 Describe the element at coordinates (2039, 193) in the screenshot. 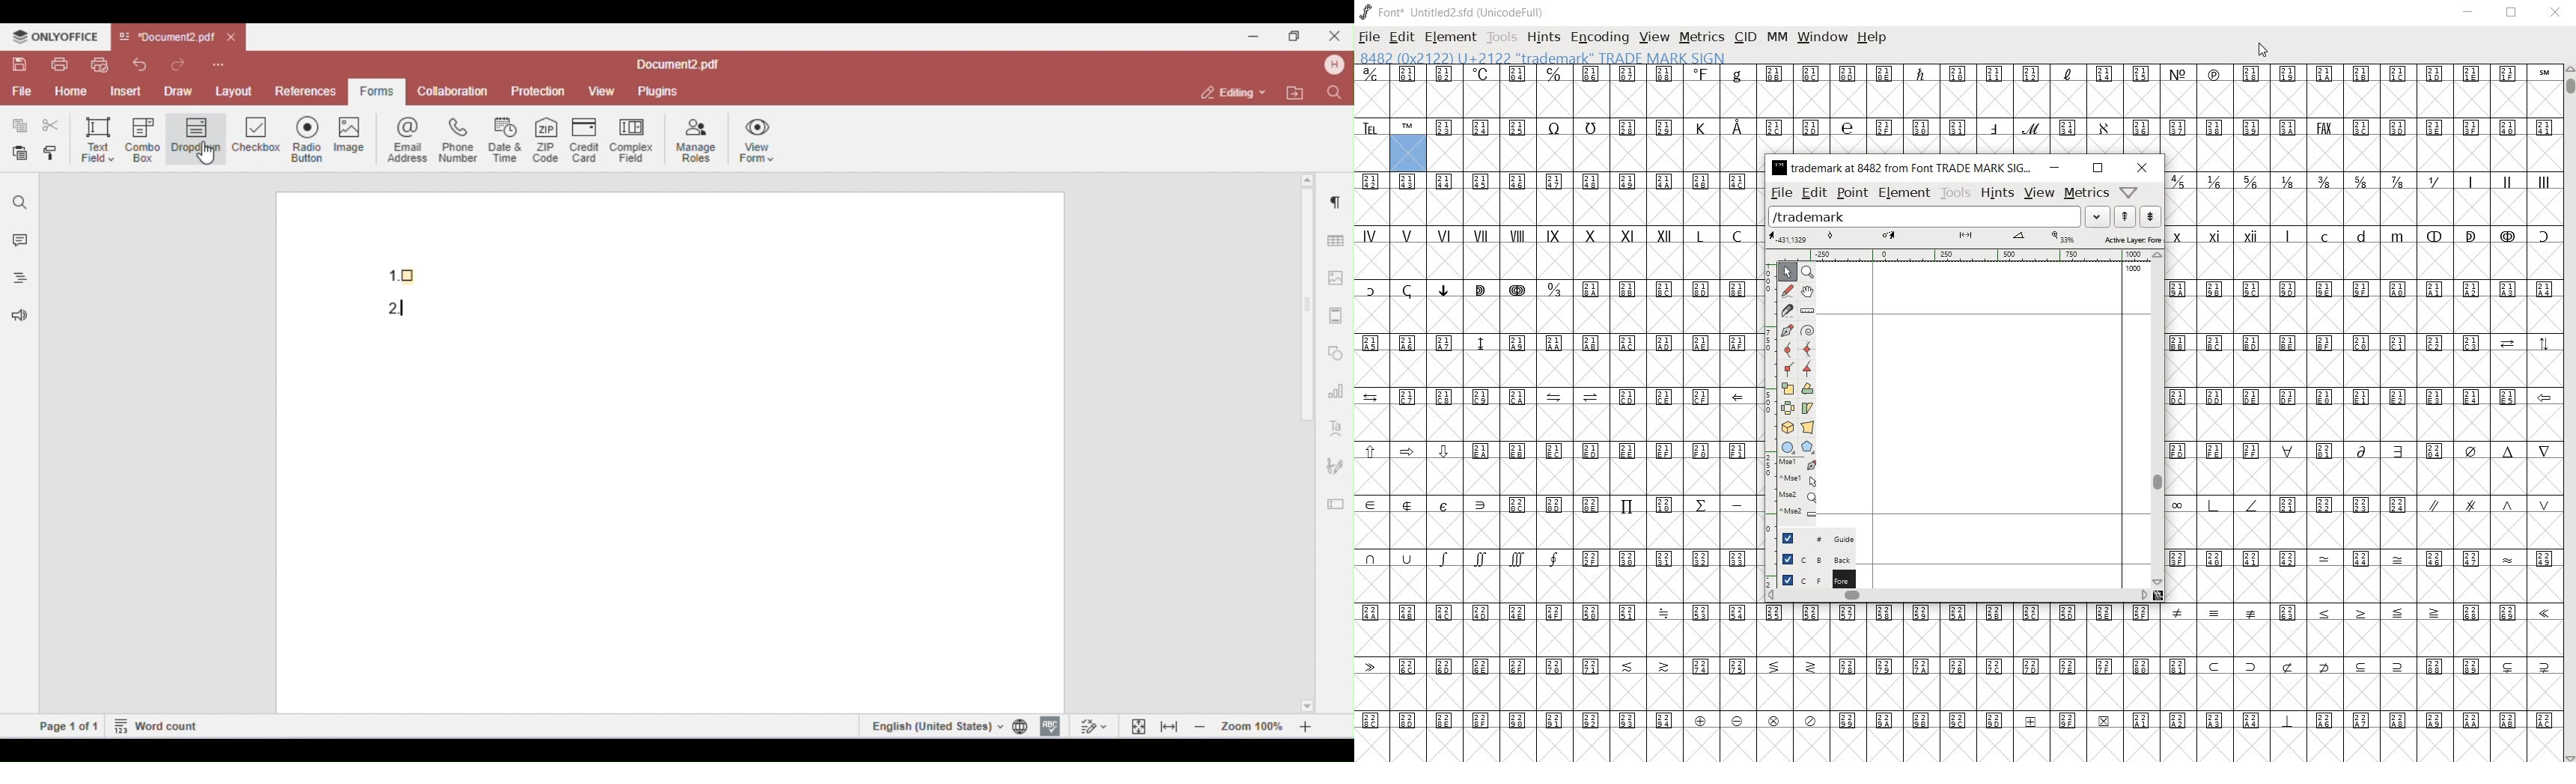

I see `view` at that location.